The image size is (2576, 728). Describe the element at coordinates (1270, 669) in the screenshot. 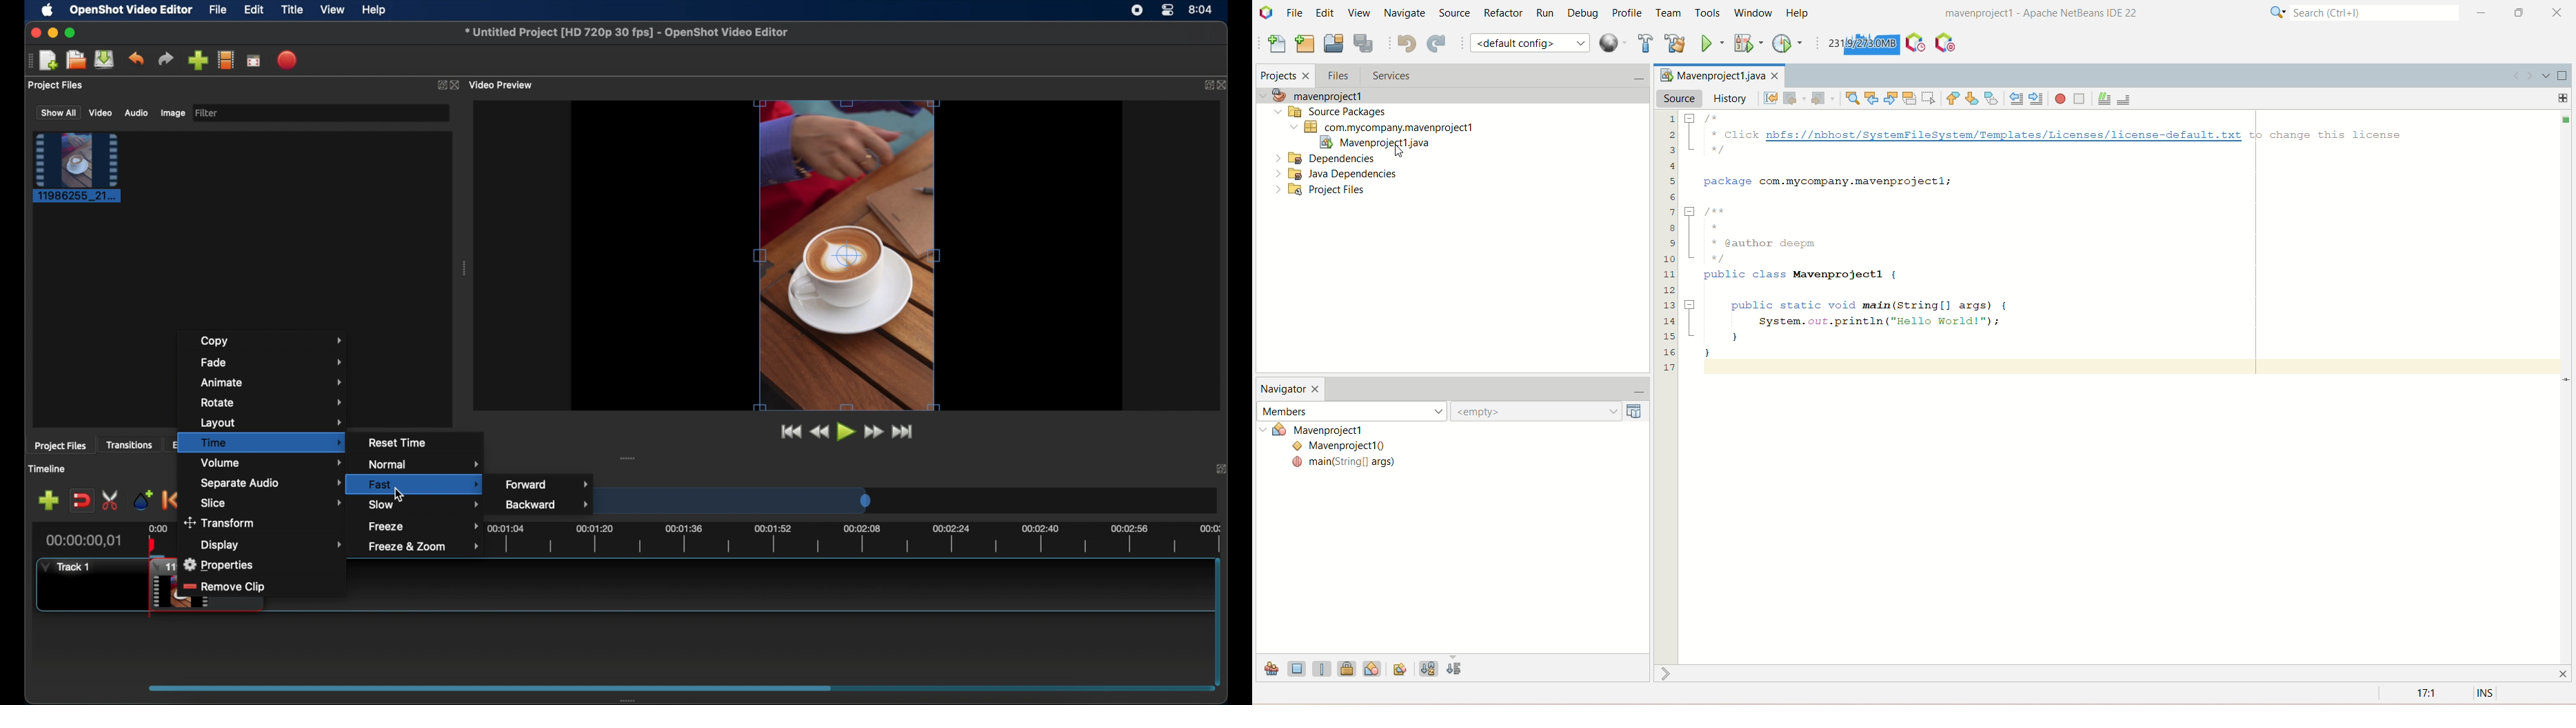

I see `show inherited members` at that location.